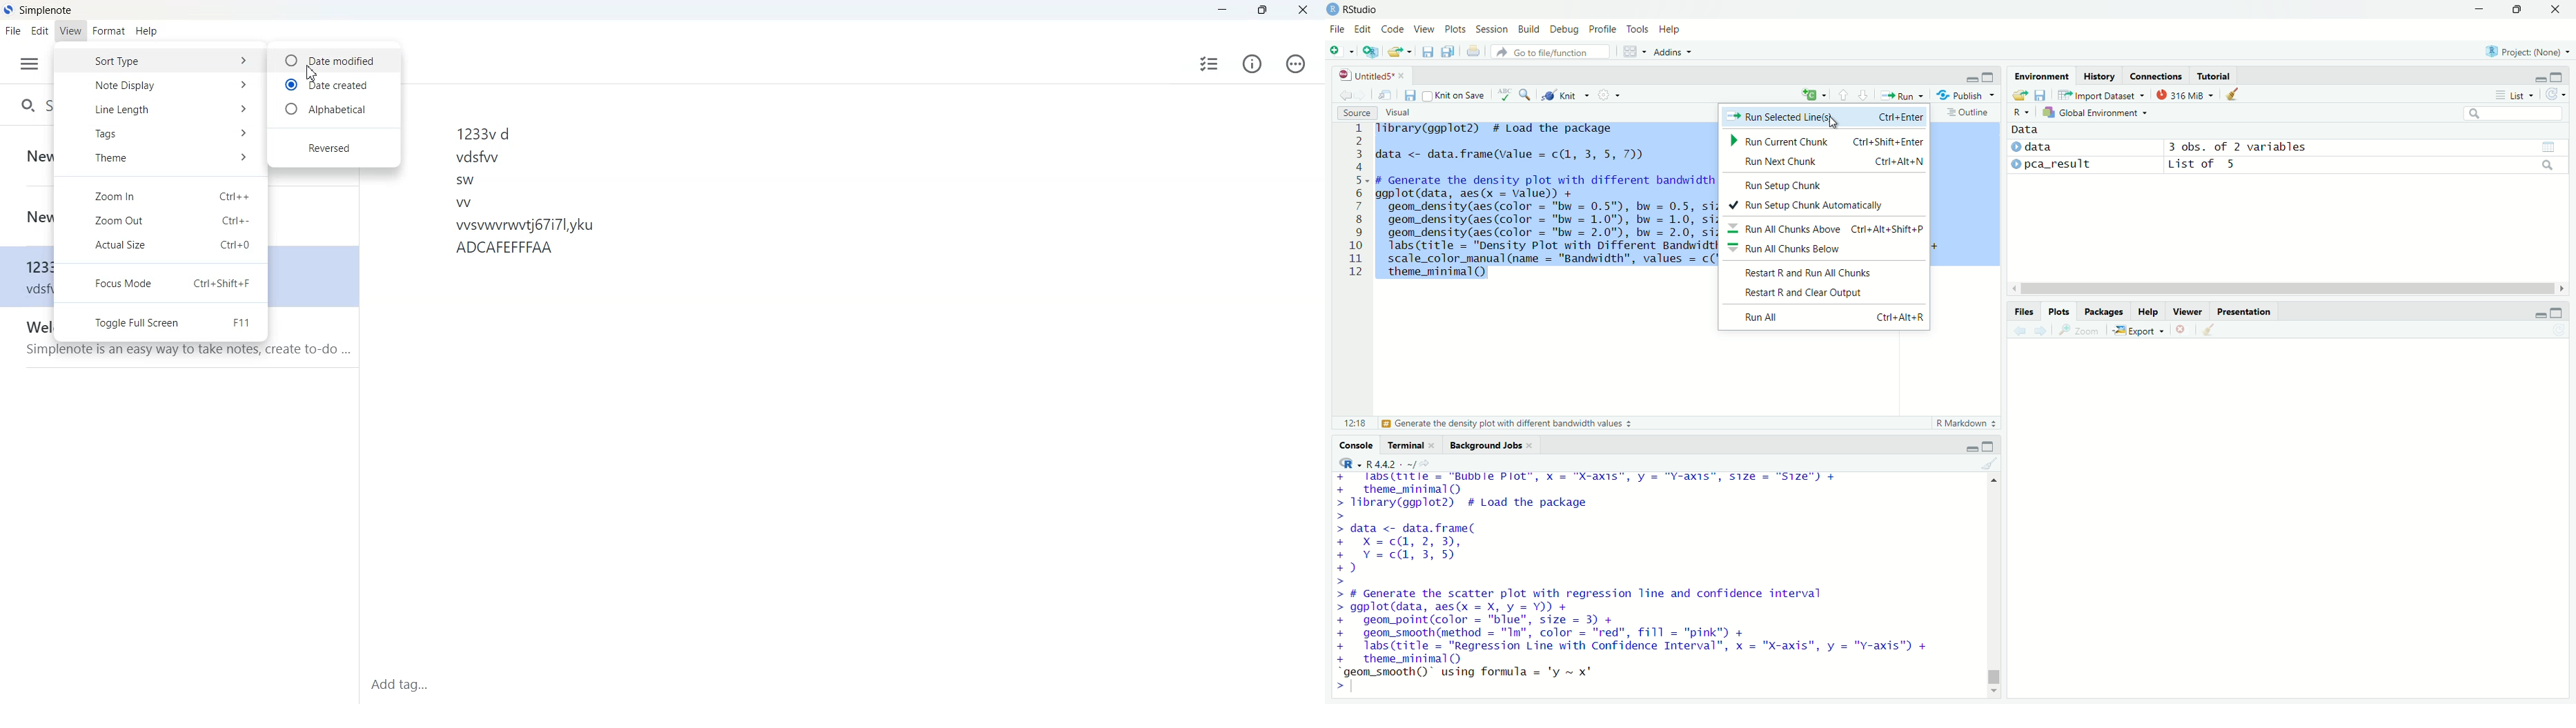 The width and height of the screenshot is (2576, 728). Describe the element at coordinates (2559, 330) in the screenshot. I see `Refresh current plot` at that location.